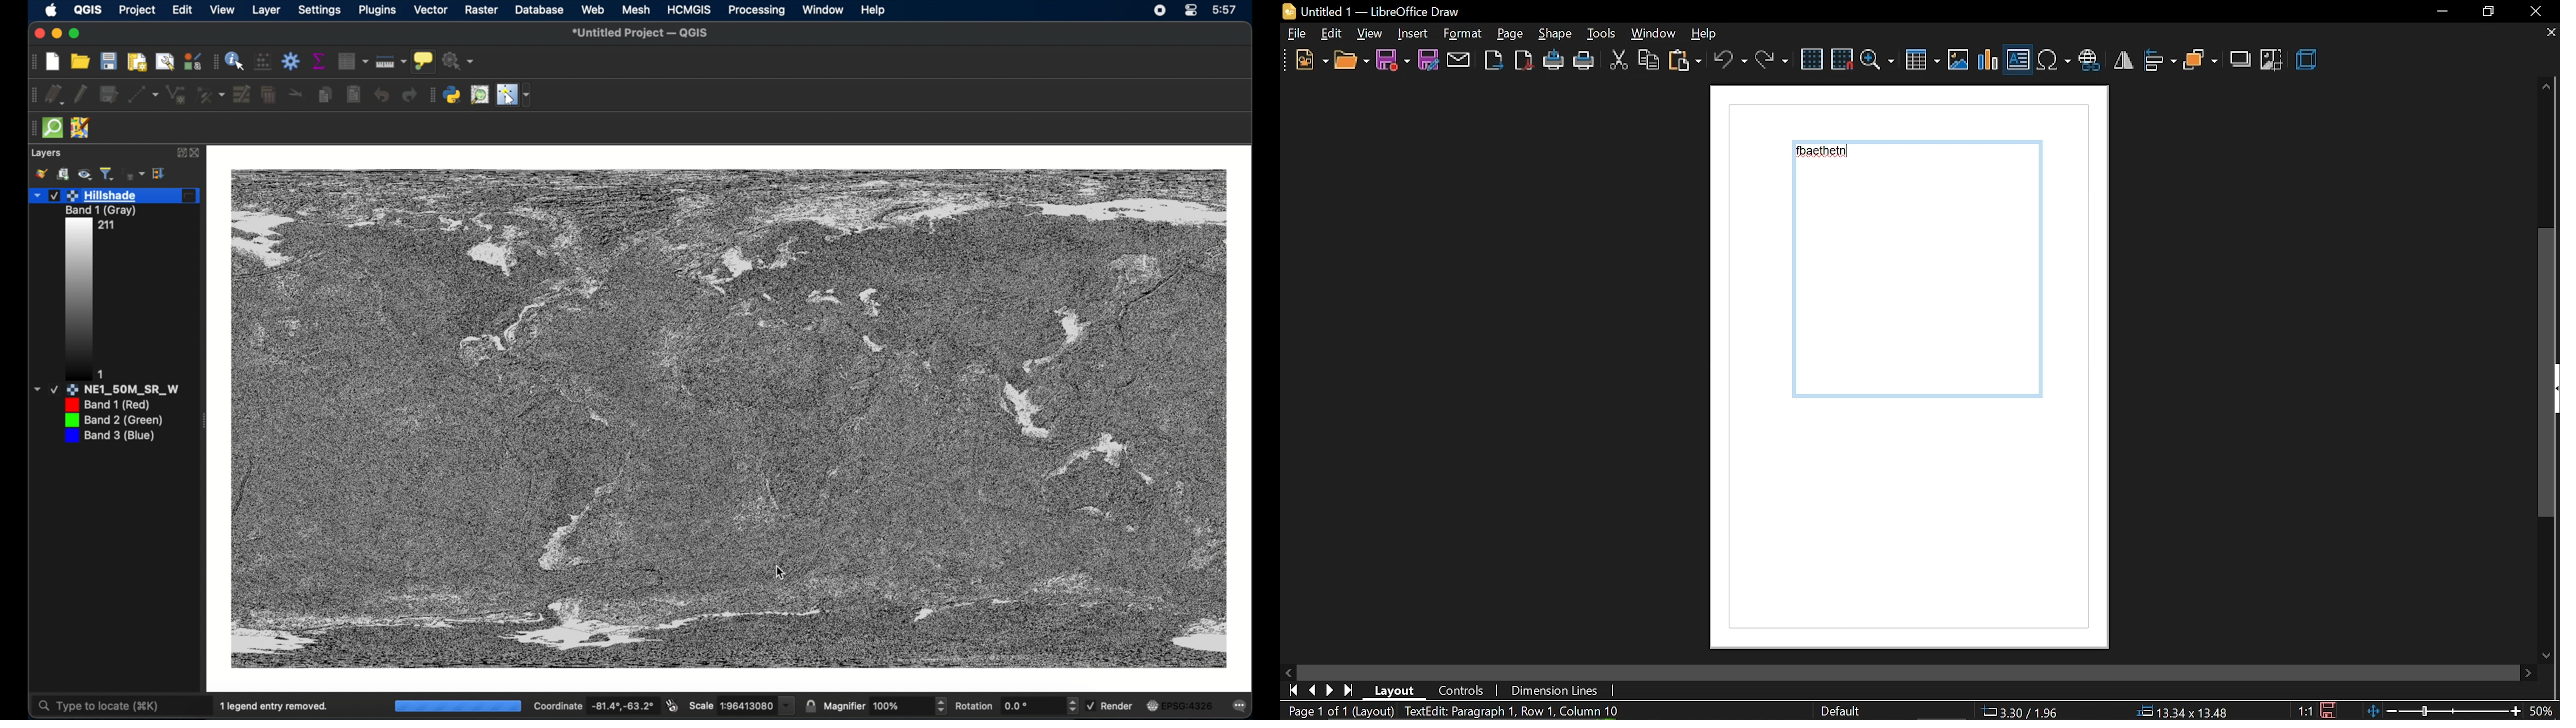 Image resolution: width=2576 pixels, height=728 pixels. What do you see at coordinates (479, 95) in the screenshot?
I see `osm place search` at bounding box center [479, 95].